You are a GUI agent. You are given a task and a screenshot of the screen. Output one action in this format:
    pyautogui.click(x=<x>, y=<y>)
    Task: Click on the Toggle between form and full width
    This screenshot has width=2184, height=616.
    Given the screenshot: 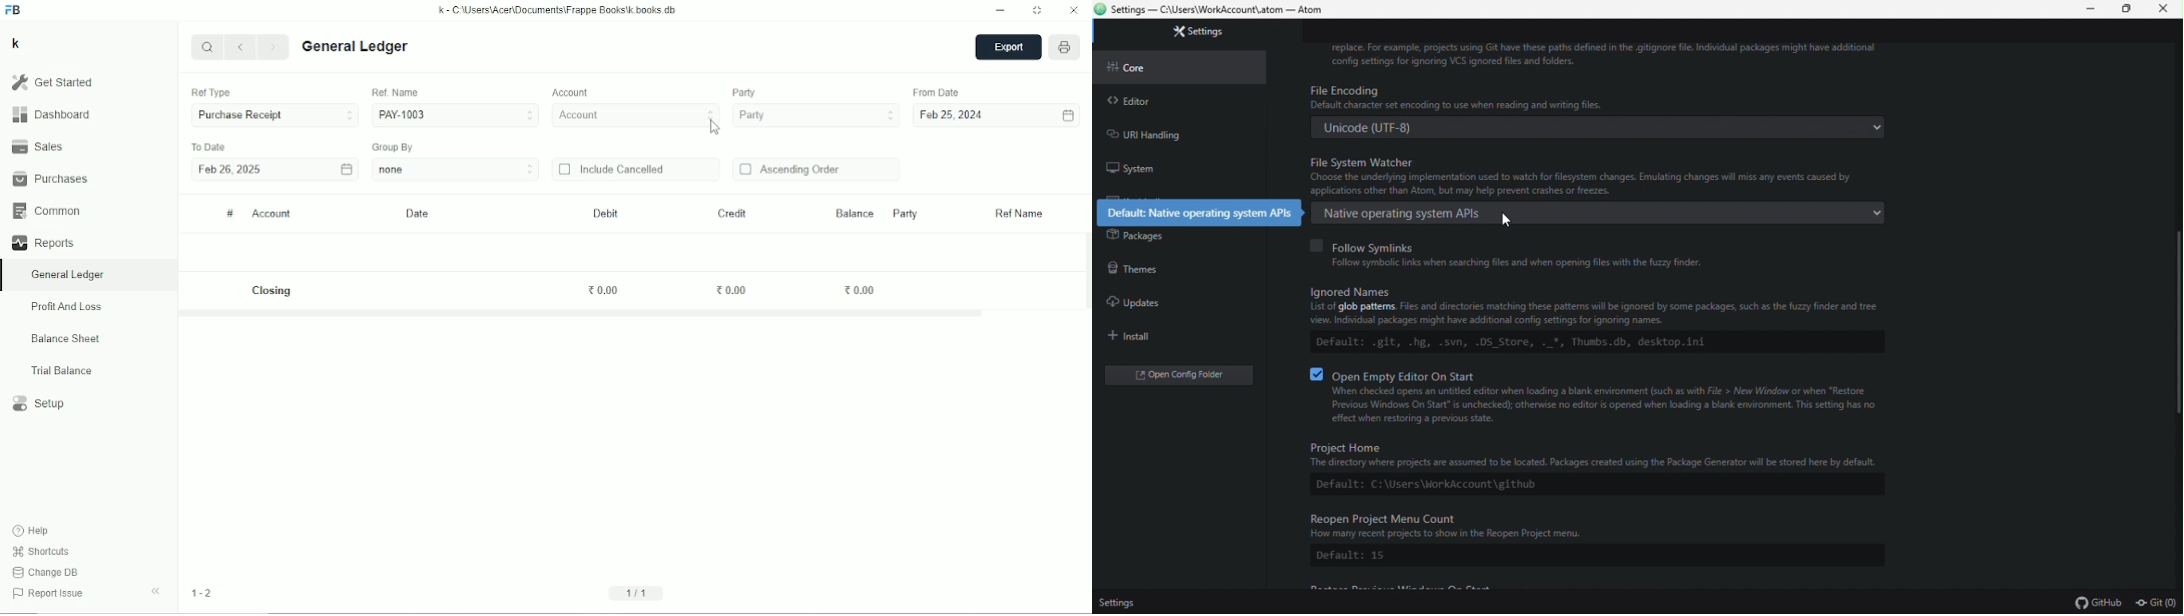 What is the action you would take?
    pyautogui.click(x=1037, y=11)
    